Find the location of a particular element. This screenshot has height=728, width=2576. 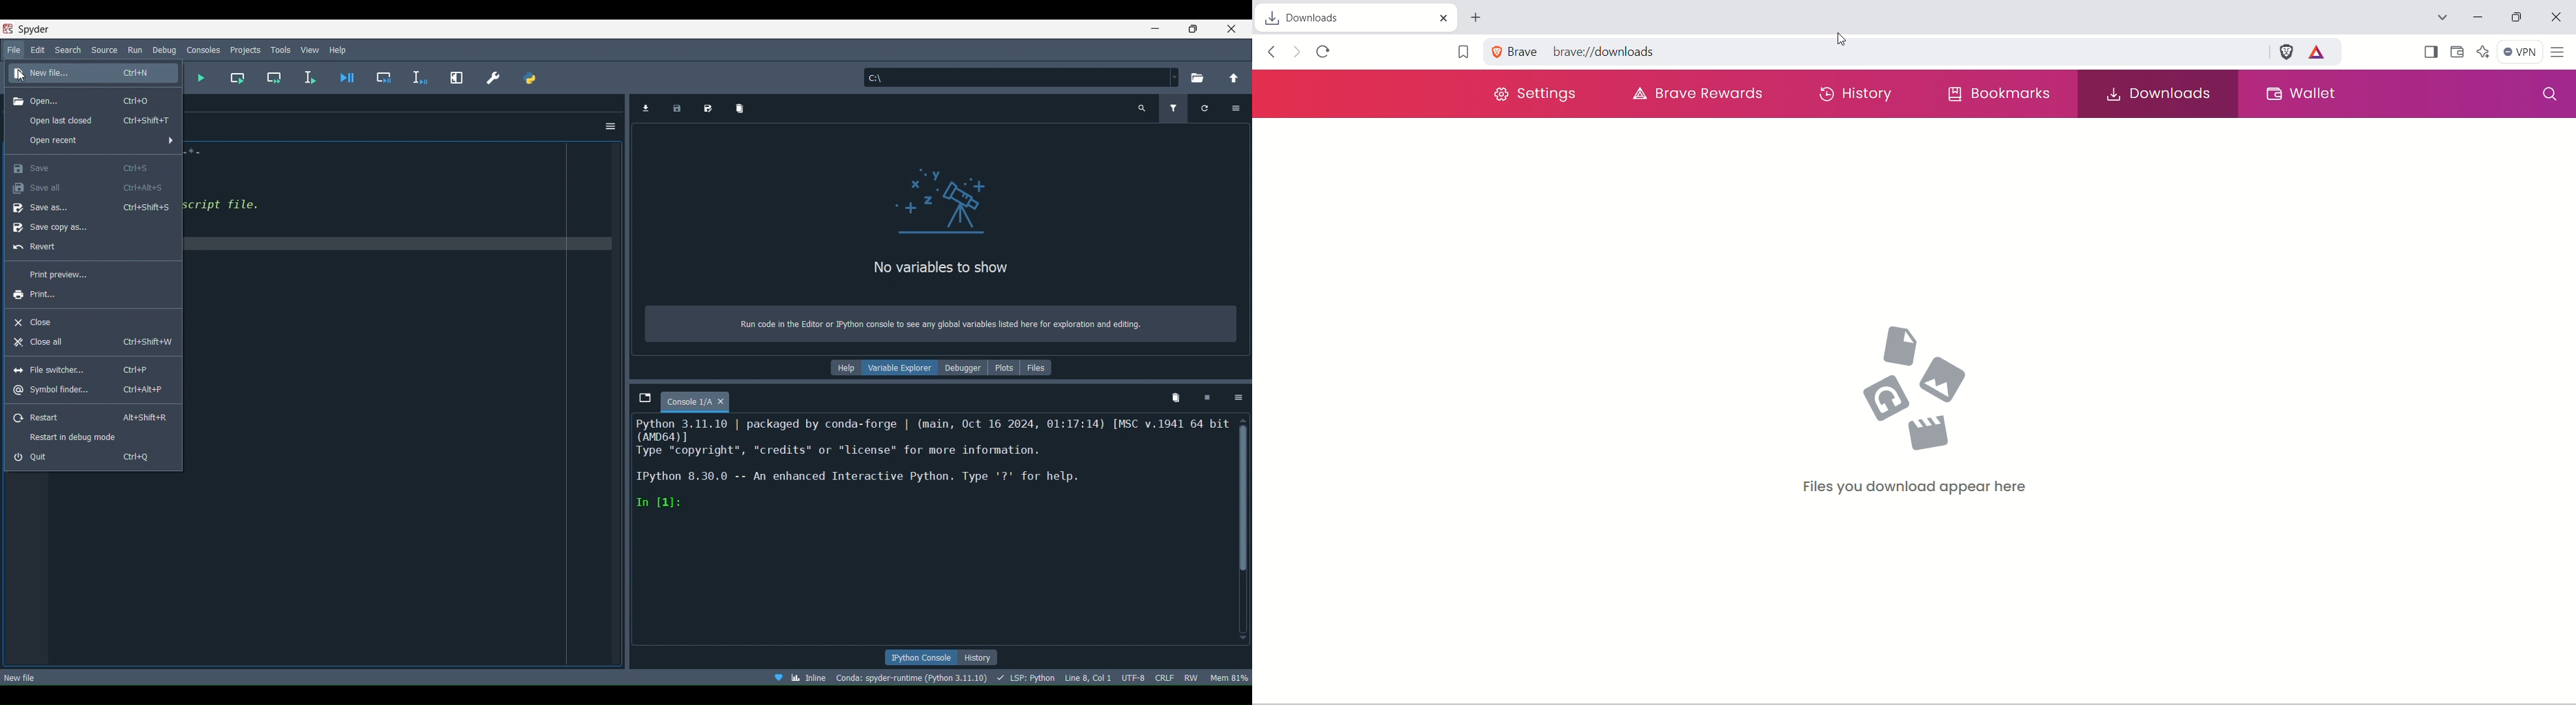

Remove all variables from namespace is located at coordinates (1175, 396).